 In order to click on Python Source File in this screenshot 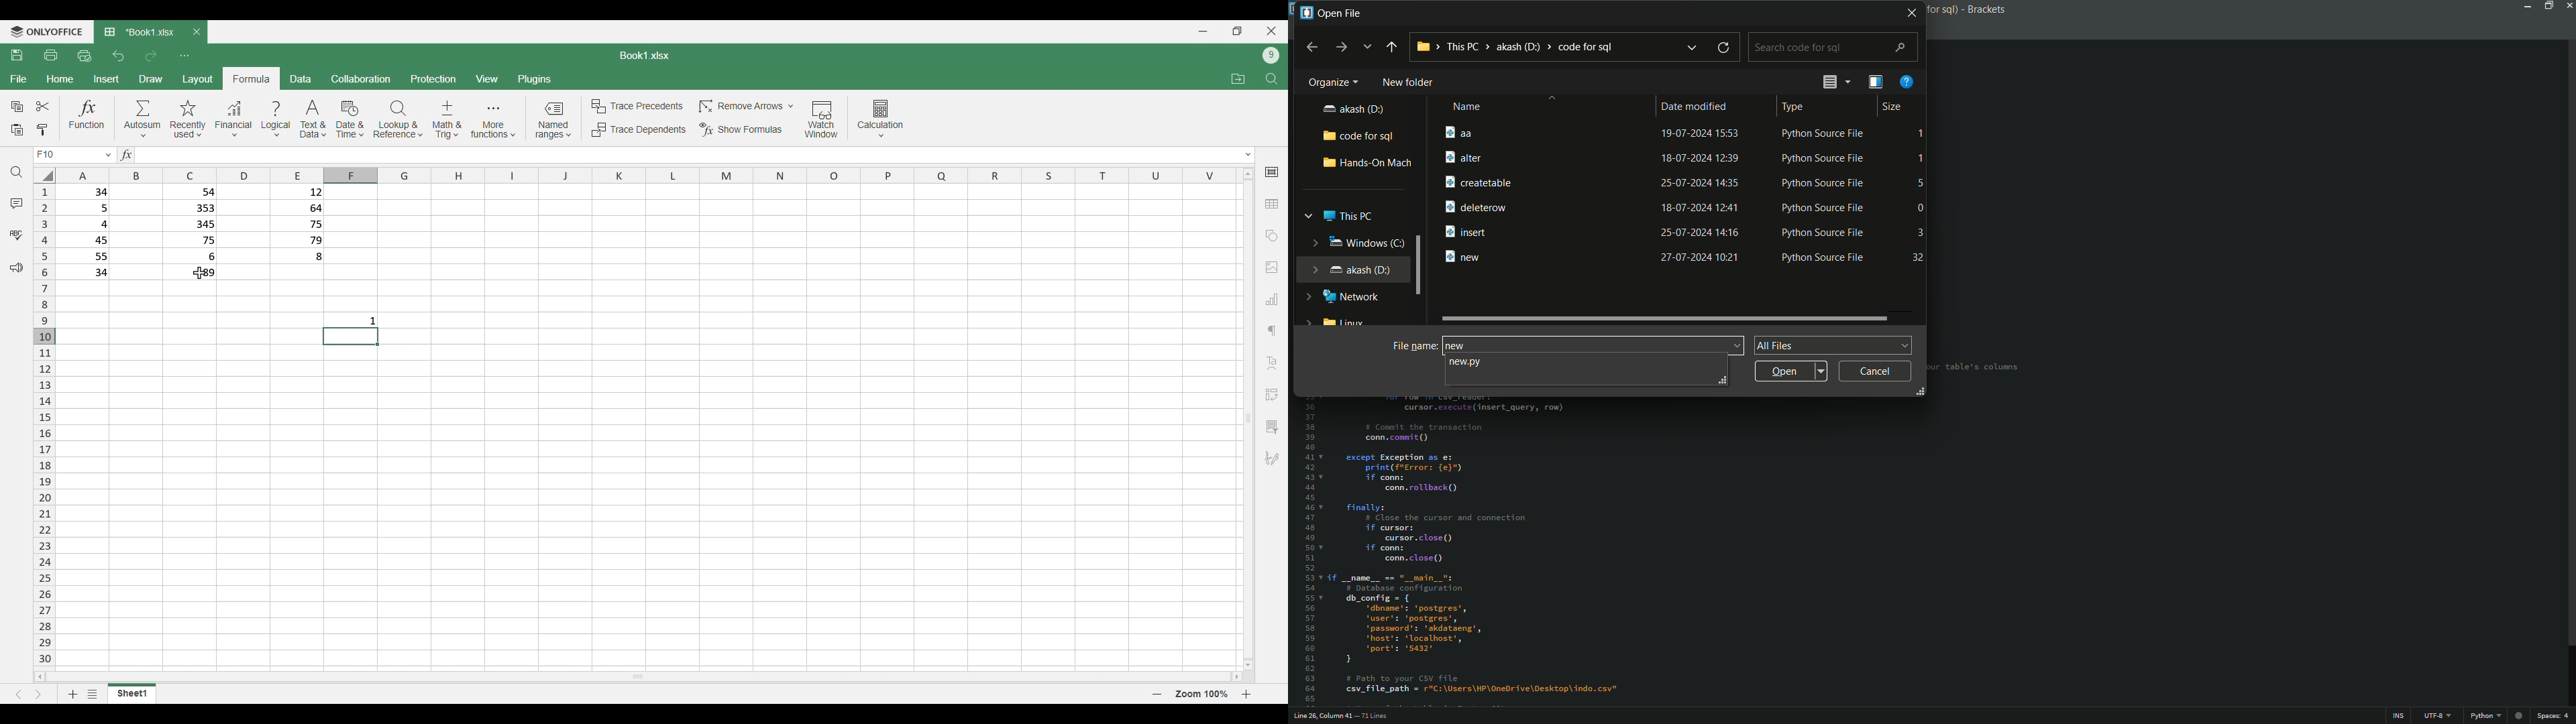, I will do `click(1819, 133)`.